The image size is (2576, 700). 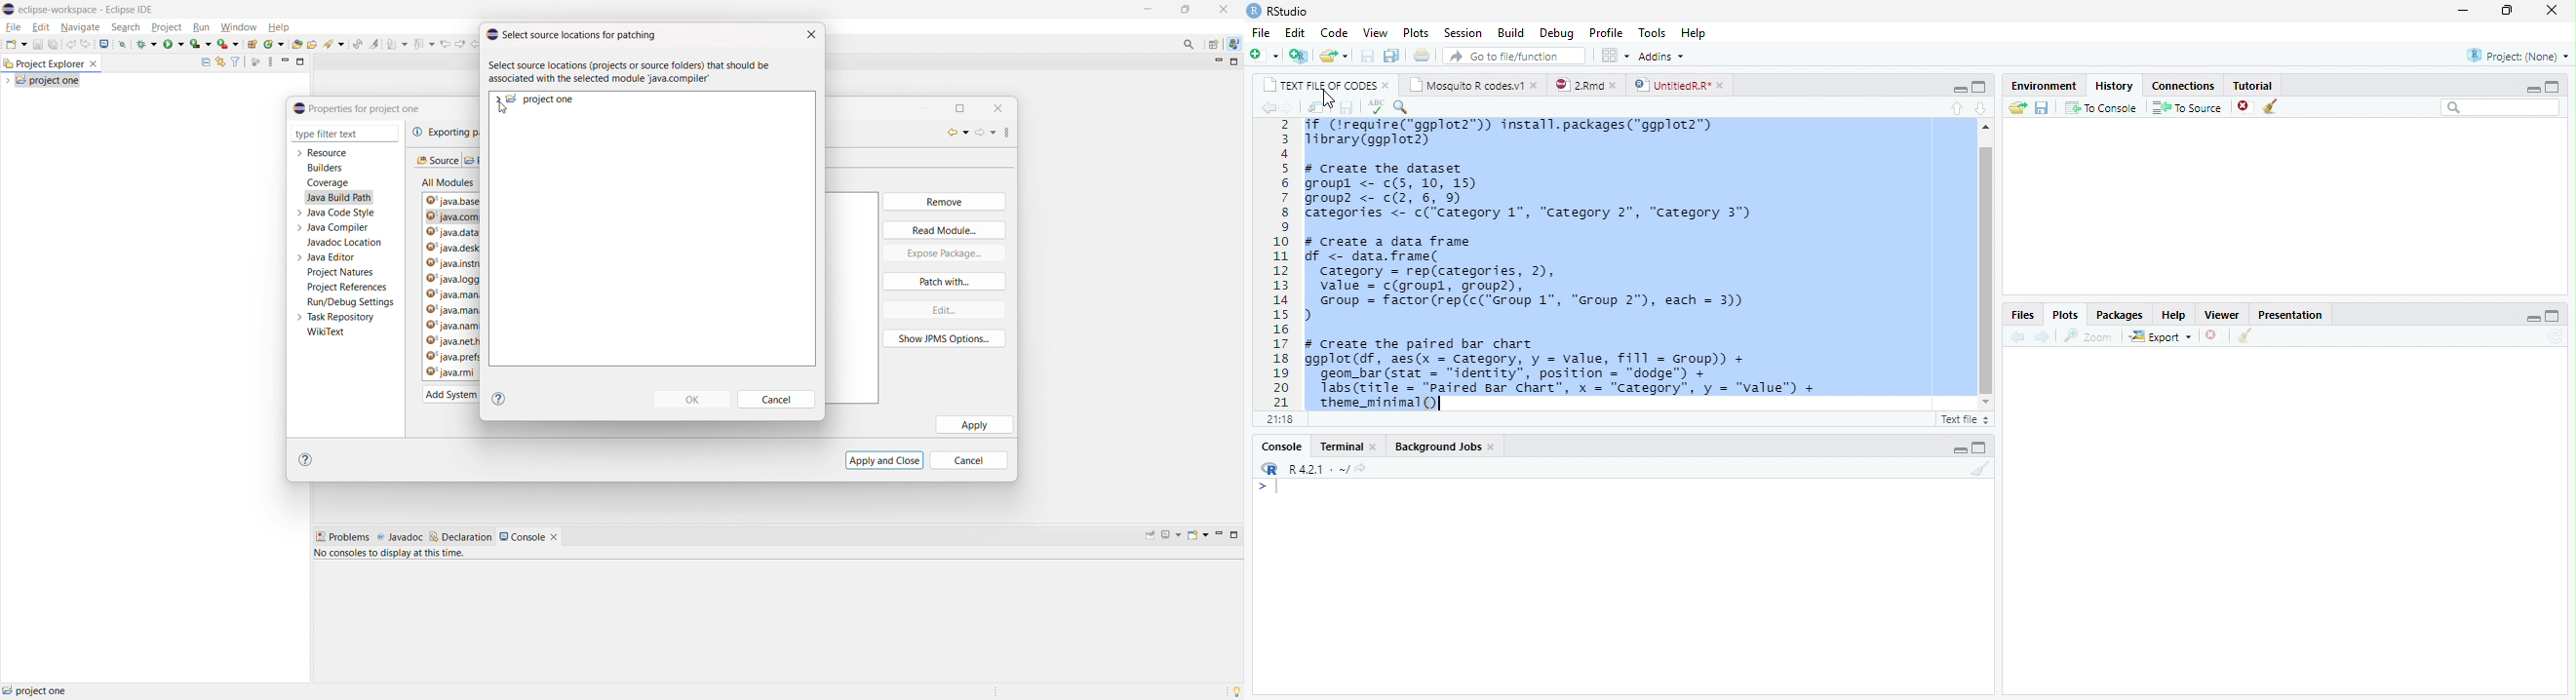 I want to click on RStudio, so click(x=1290, y=11).